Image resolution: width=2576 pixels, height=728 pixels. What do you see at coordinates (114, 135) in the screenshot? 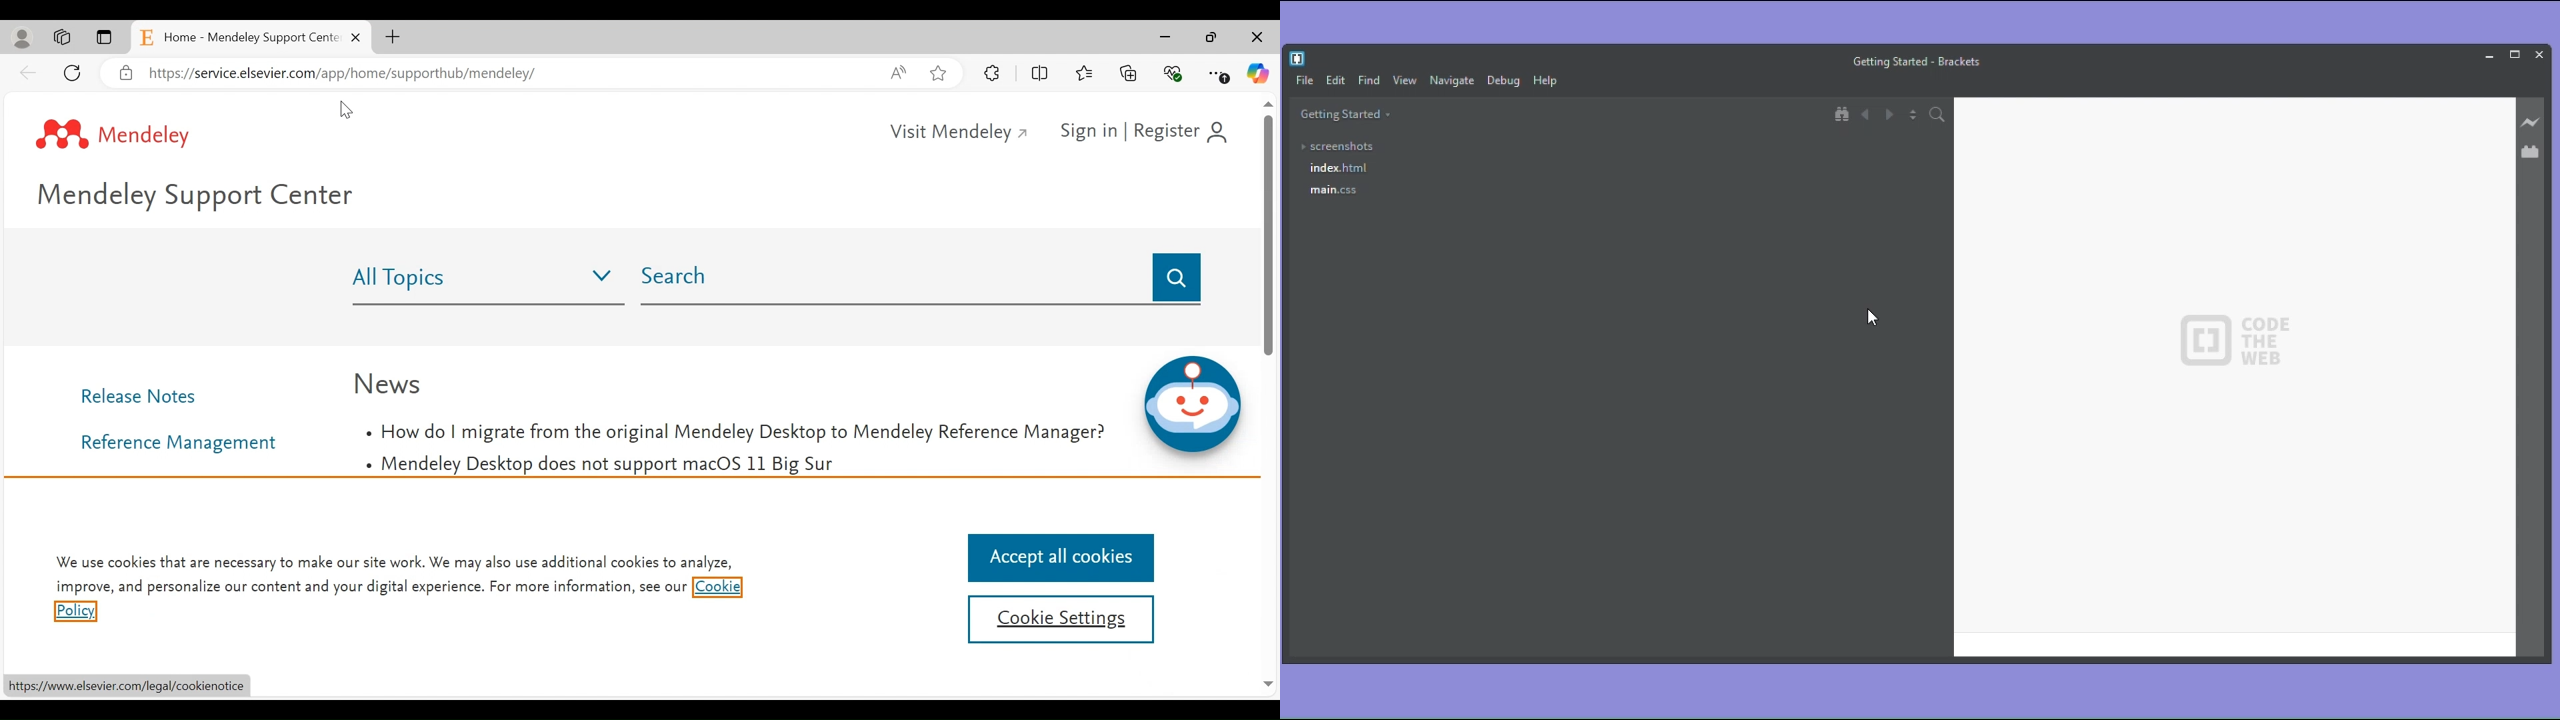
I see `Mendeley Desktop icon` at bounding box center [114, 135].